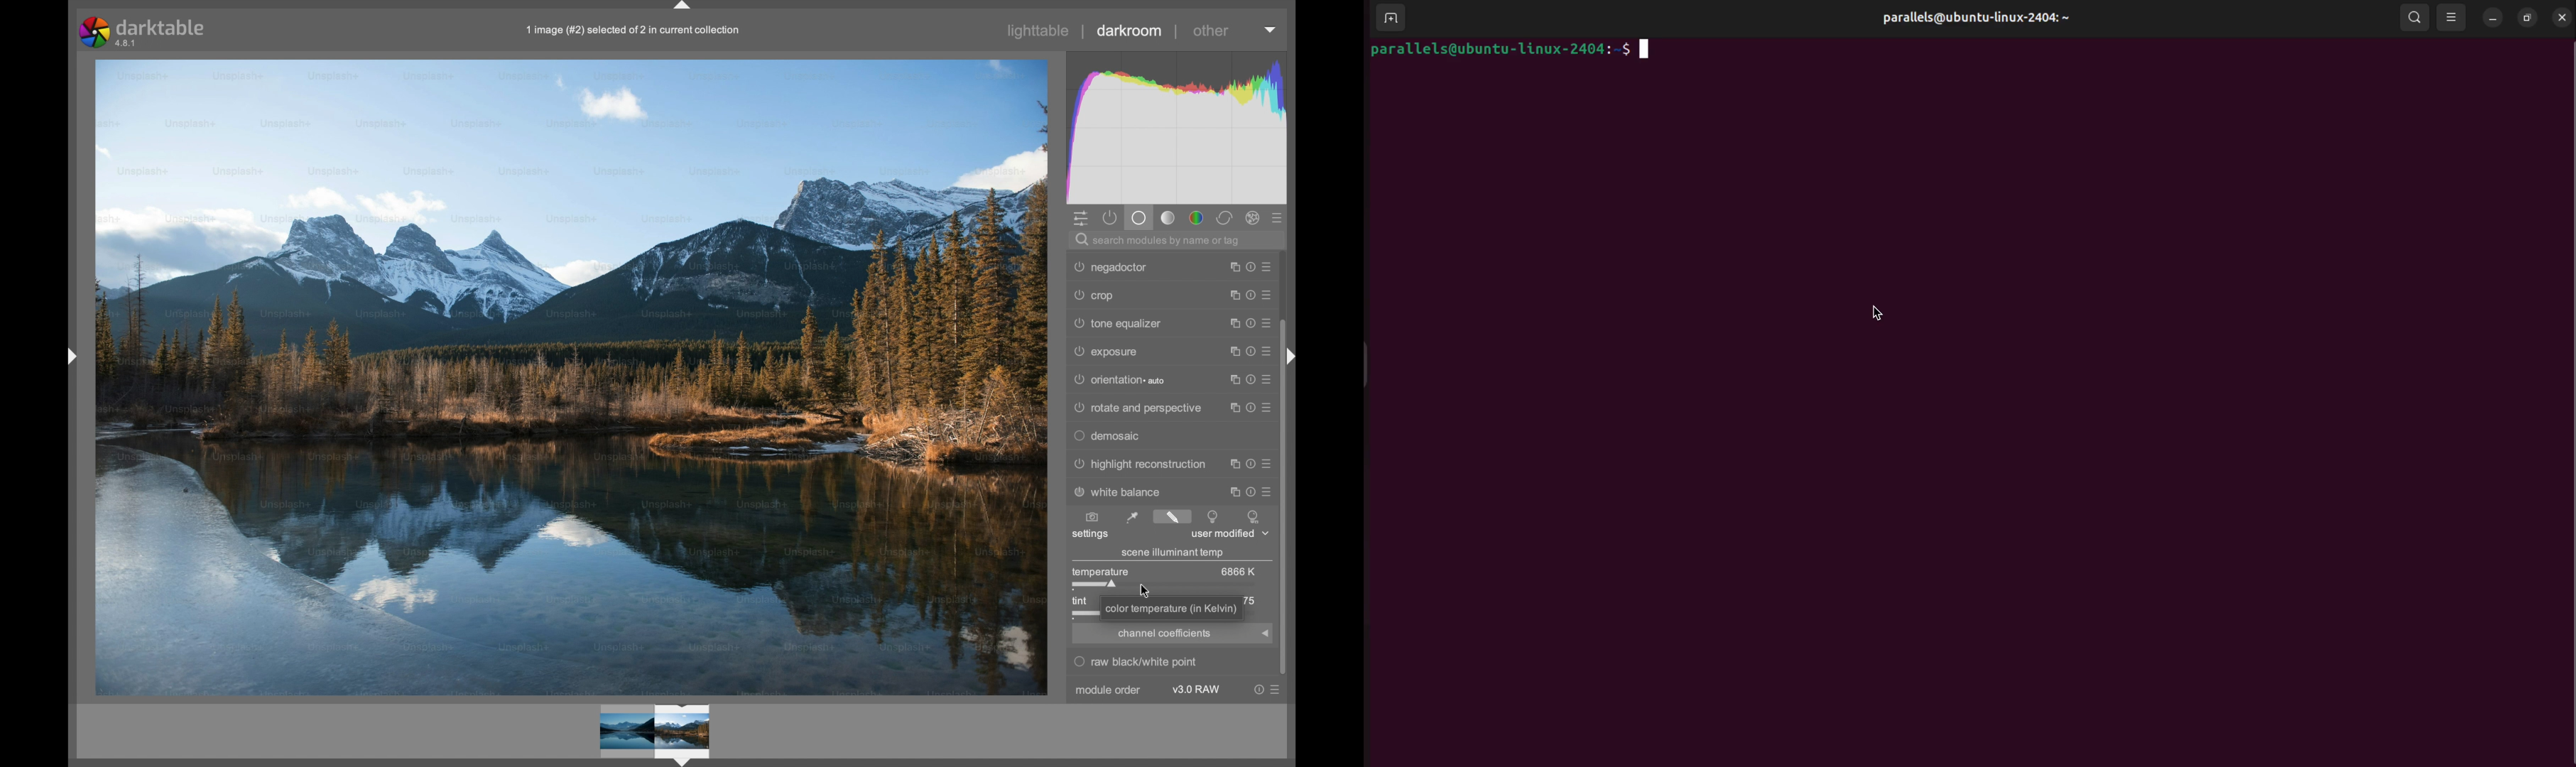  What do you see at coordinates (1197, 218) in the screenshot?
I see `color` at bounding box center [1197, 218].